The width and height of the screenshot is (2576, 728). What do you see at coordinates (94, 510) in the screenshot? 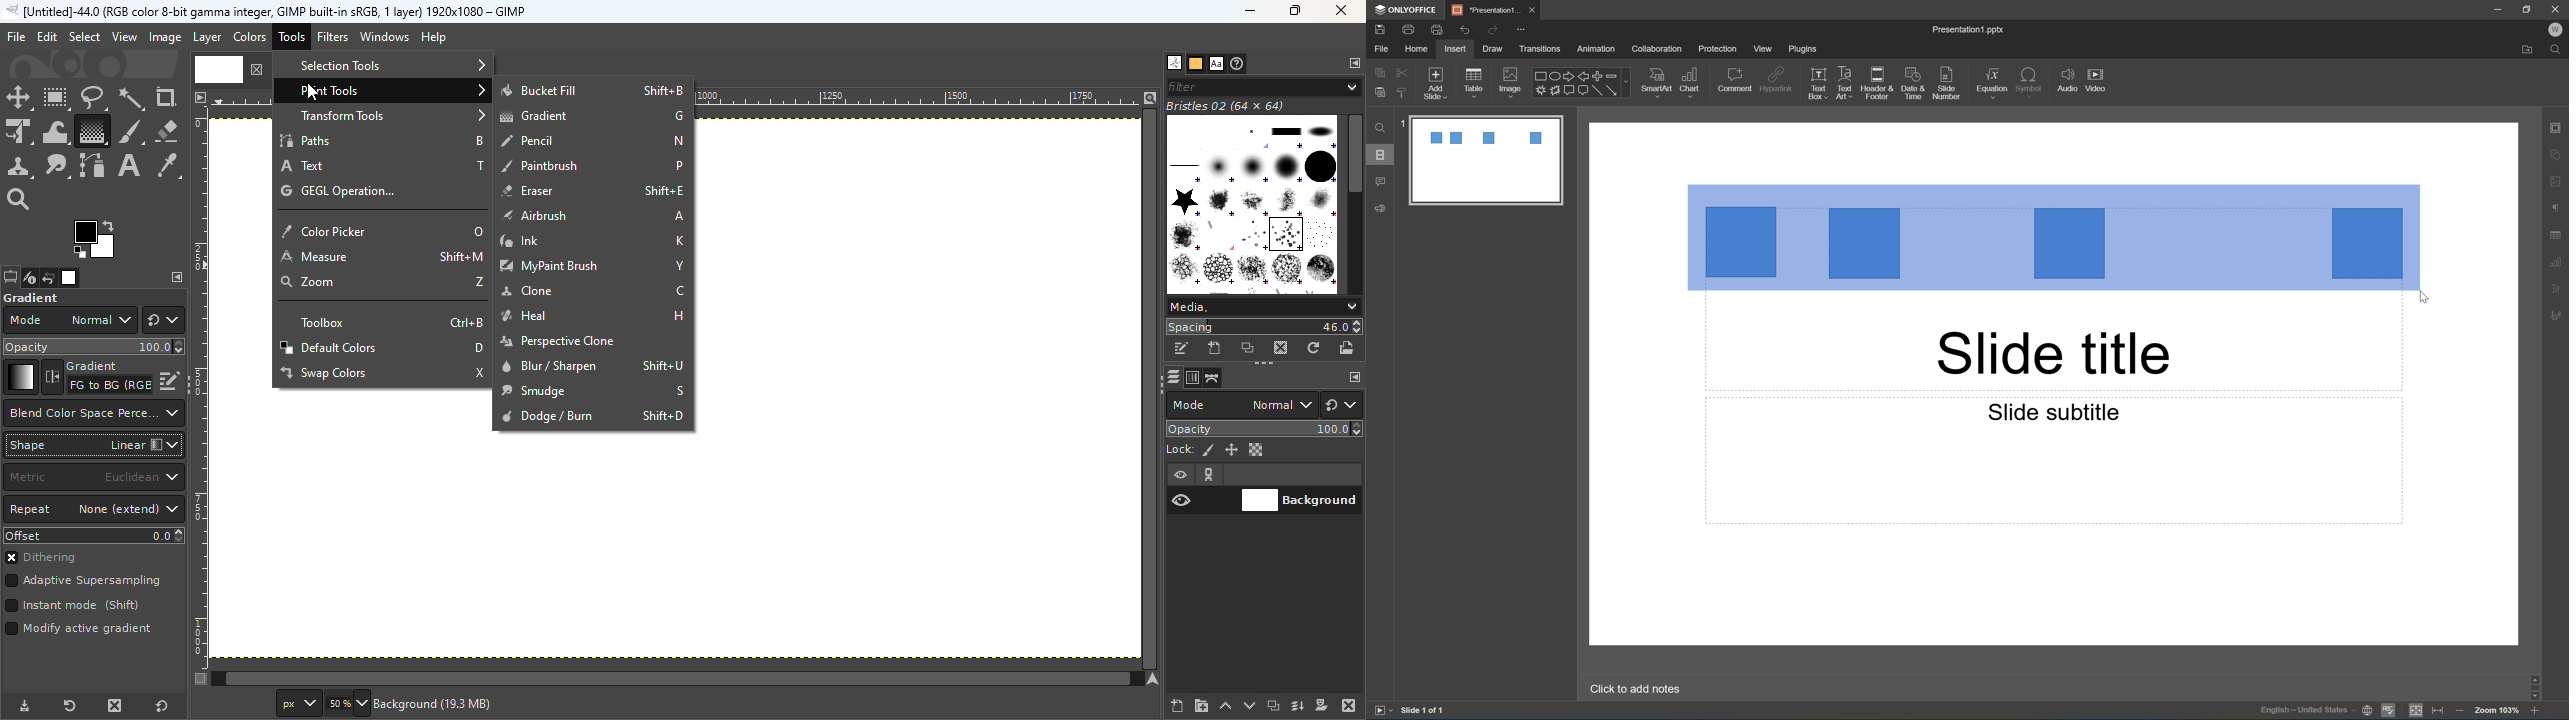
I see `Repeat` at bounding box center [94, 510].